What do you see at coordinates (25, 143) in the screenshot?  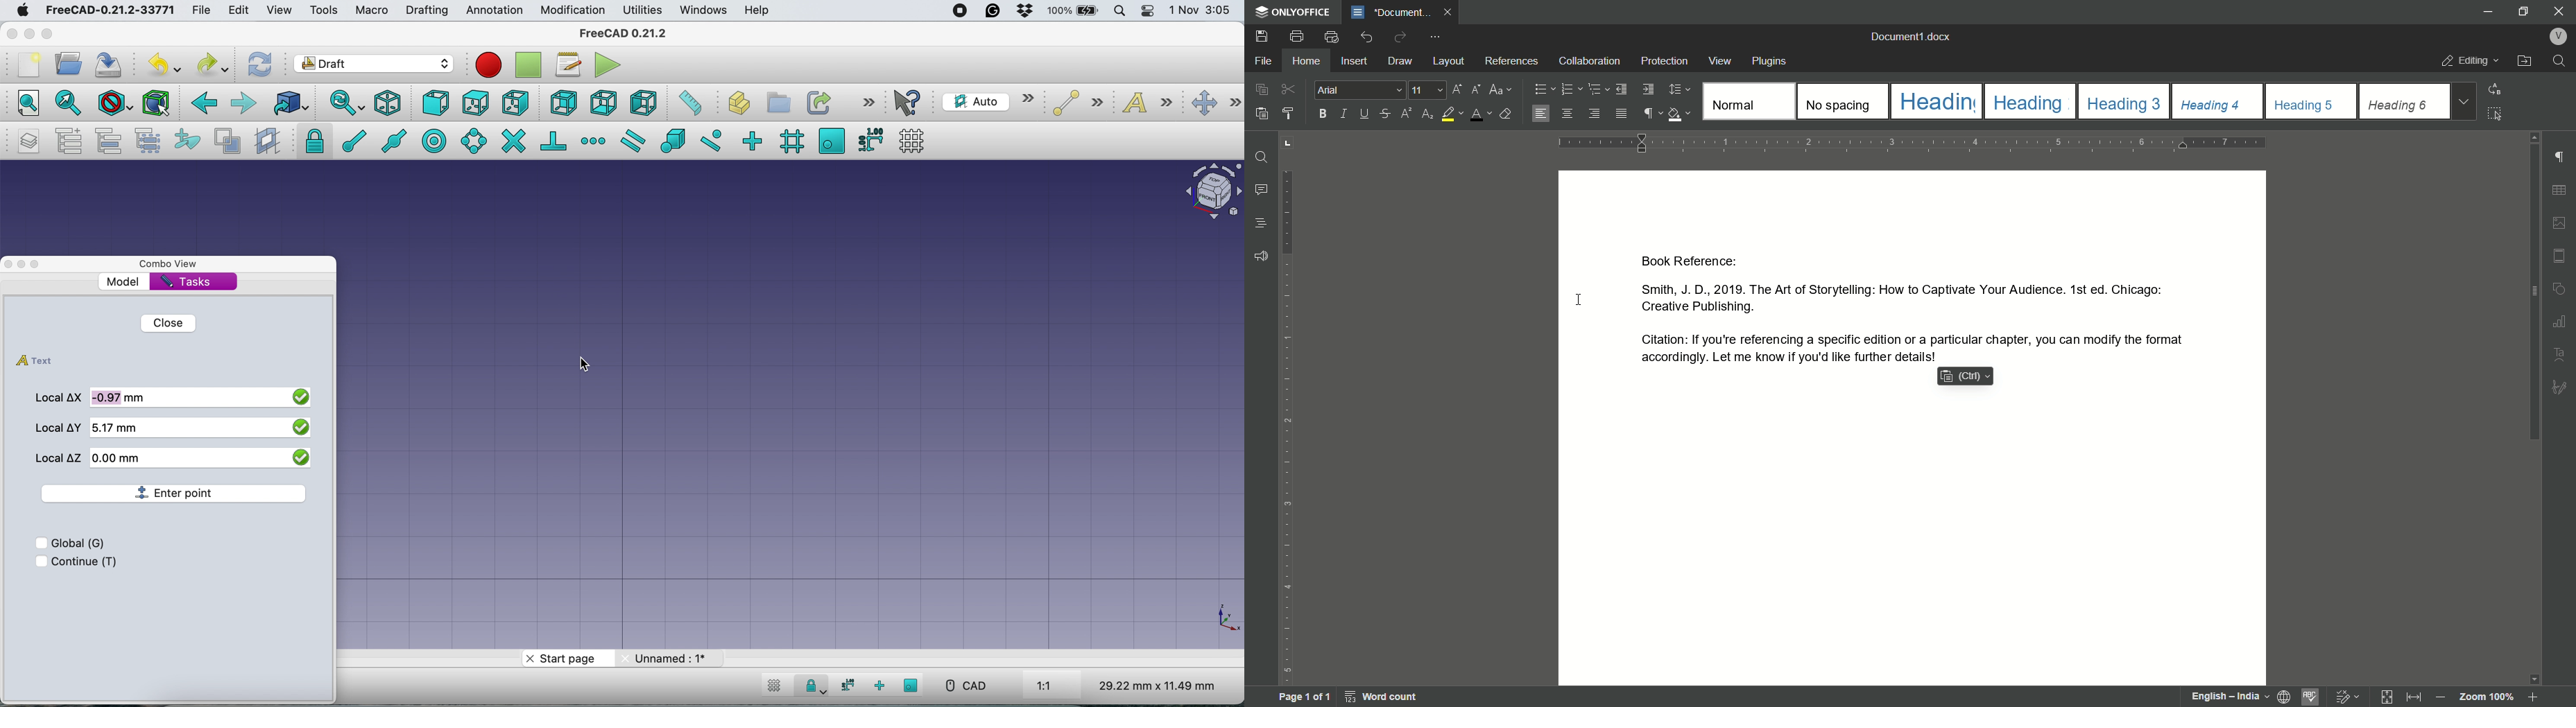 I see `manage layers` at bounding box center [25, 143].